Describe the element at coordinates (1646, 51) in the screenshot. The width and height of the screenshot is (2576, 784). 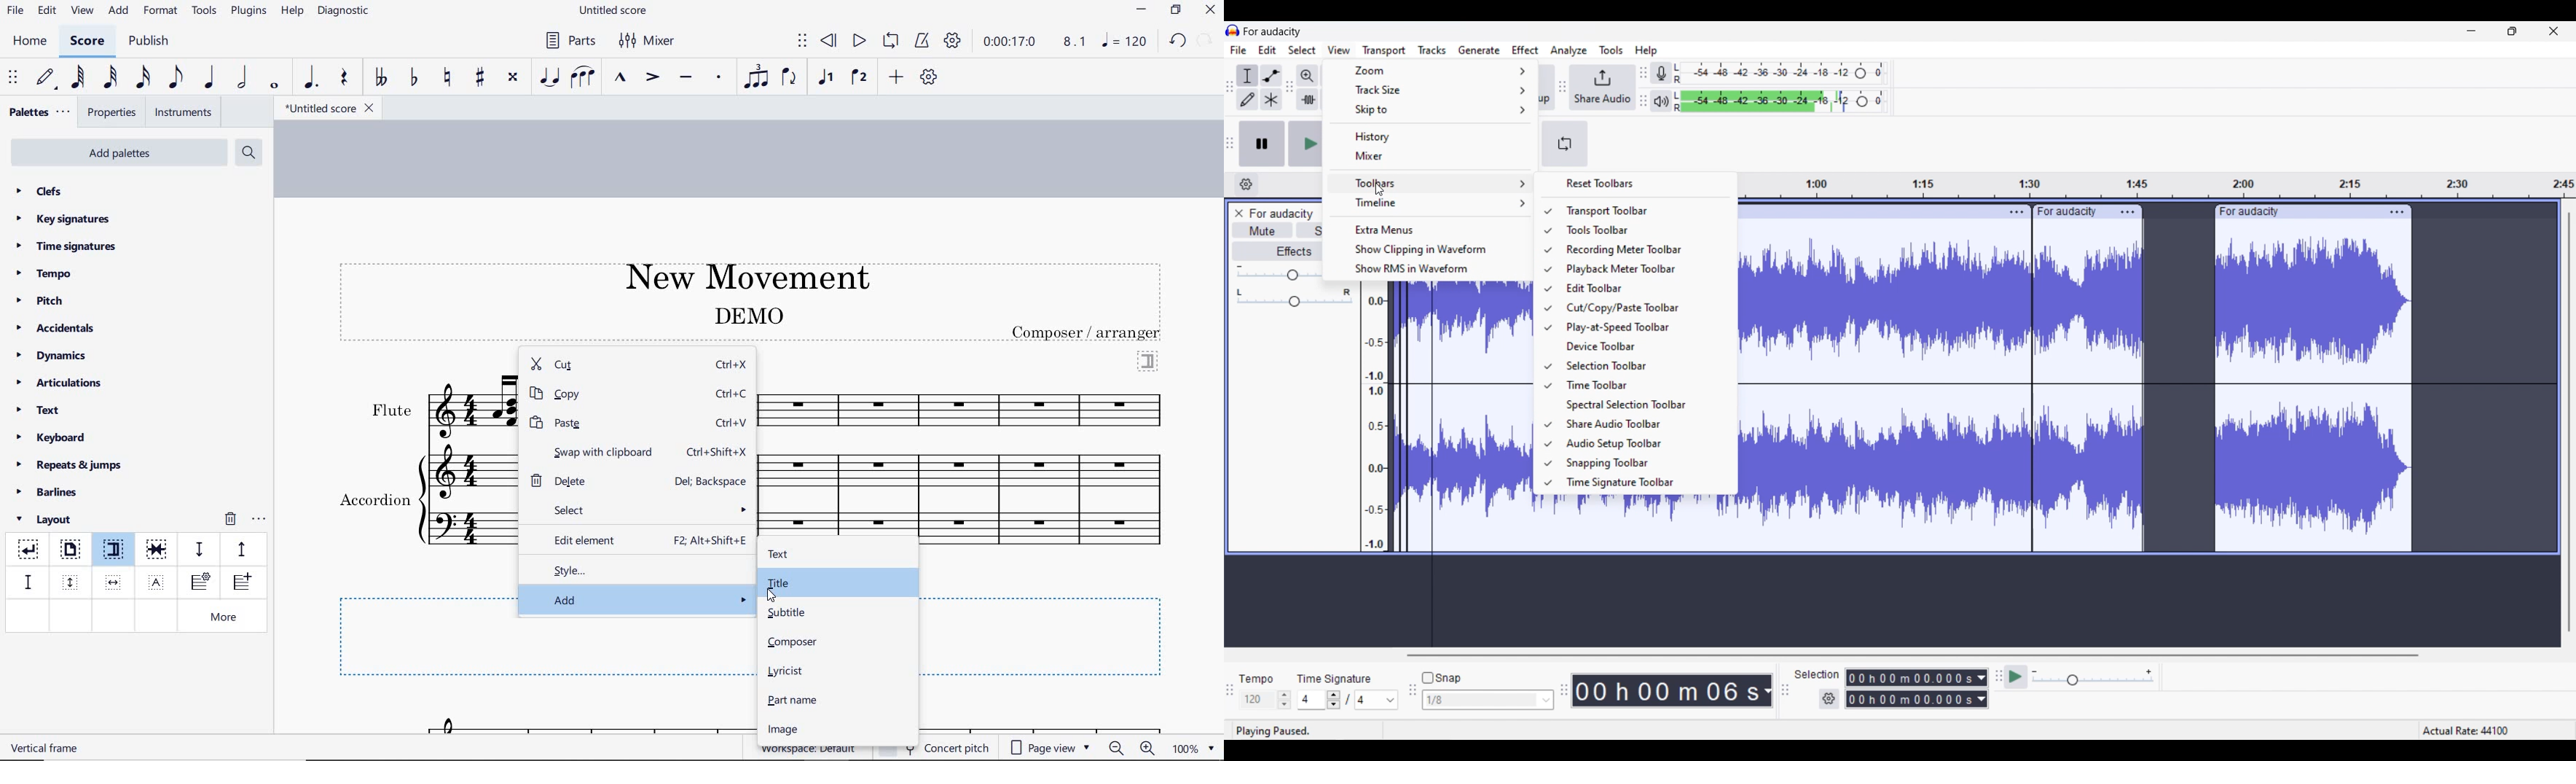
I see `Help menu` at that location.